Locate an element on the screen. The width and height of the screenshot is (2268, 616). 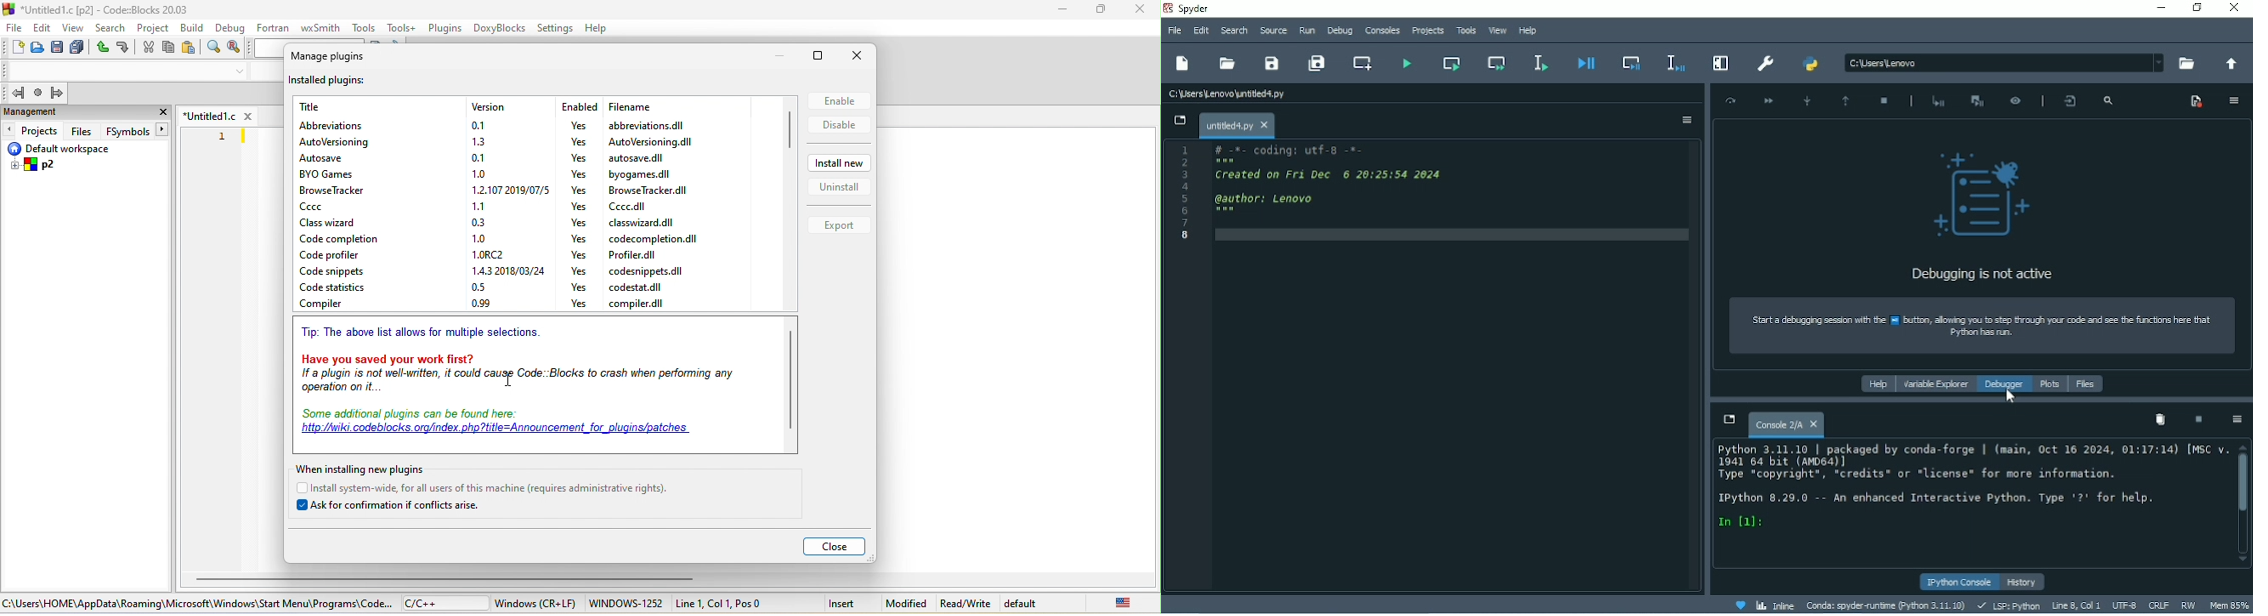
C:\sers\Lenovo untitedd.oy is located at coordinates (1254, 94).